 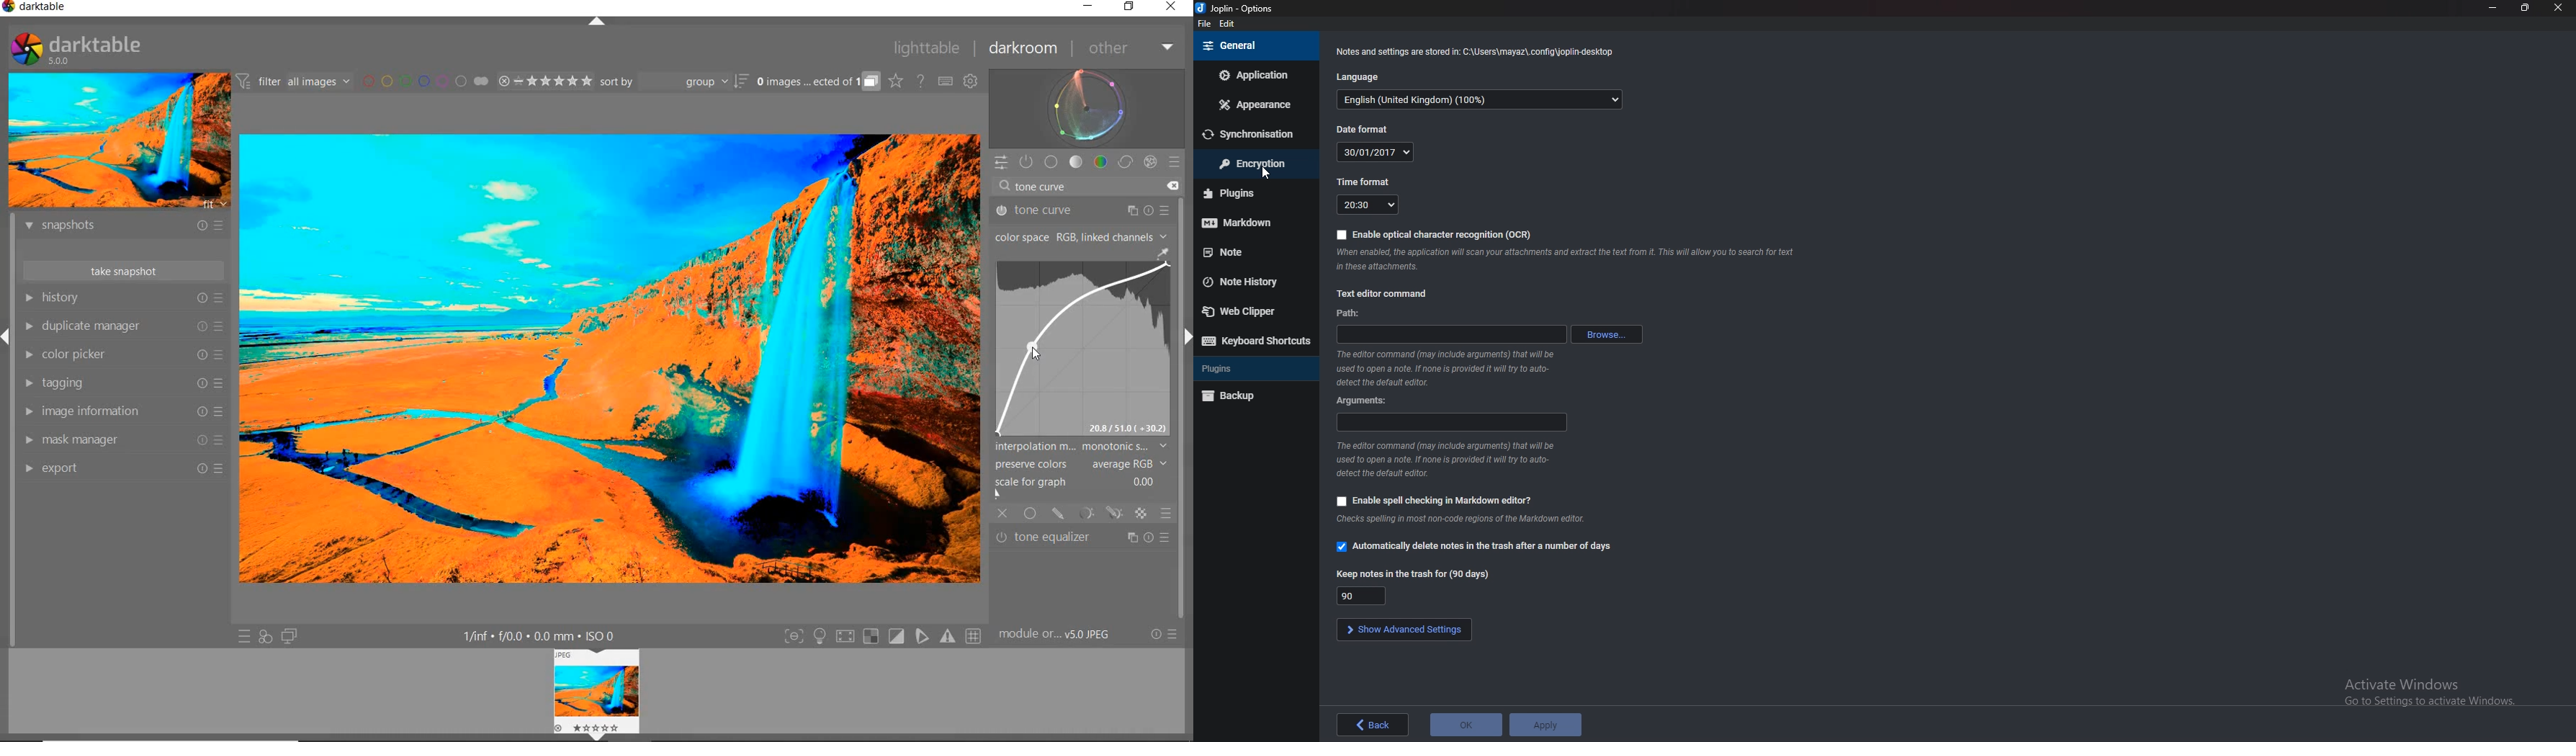 What do you see at coordinates (1268, 174) in the screenshot?
I see `cursor` at bounding box center [1268, 174].